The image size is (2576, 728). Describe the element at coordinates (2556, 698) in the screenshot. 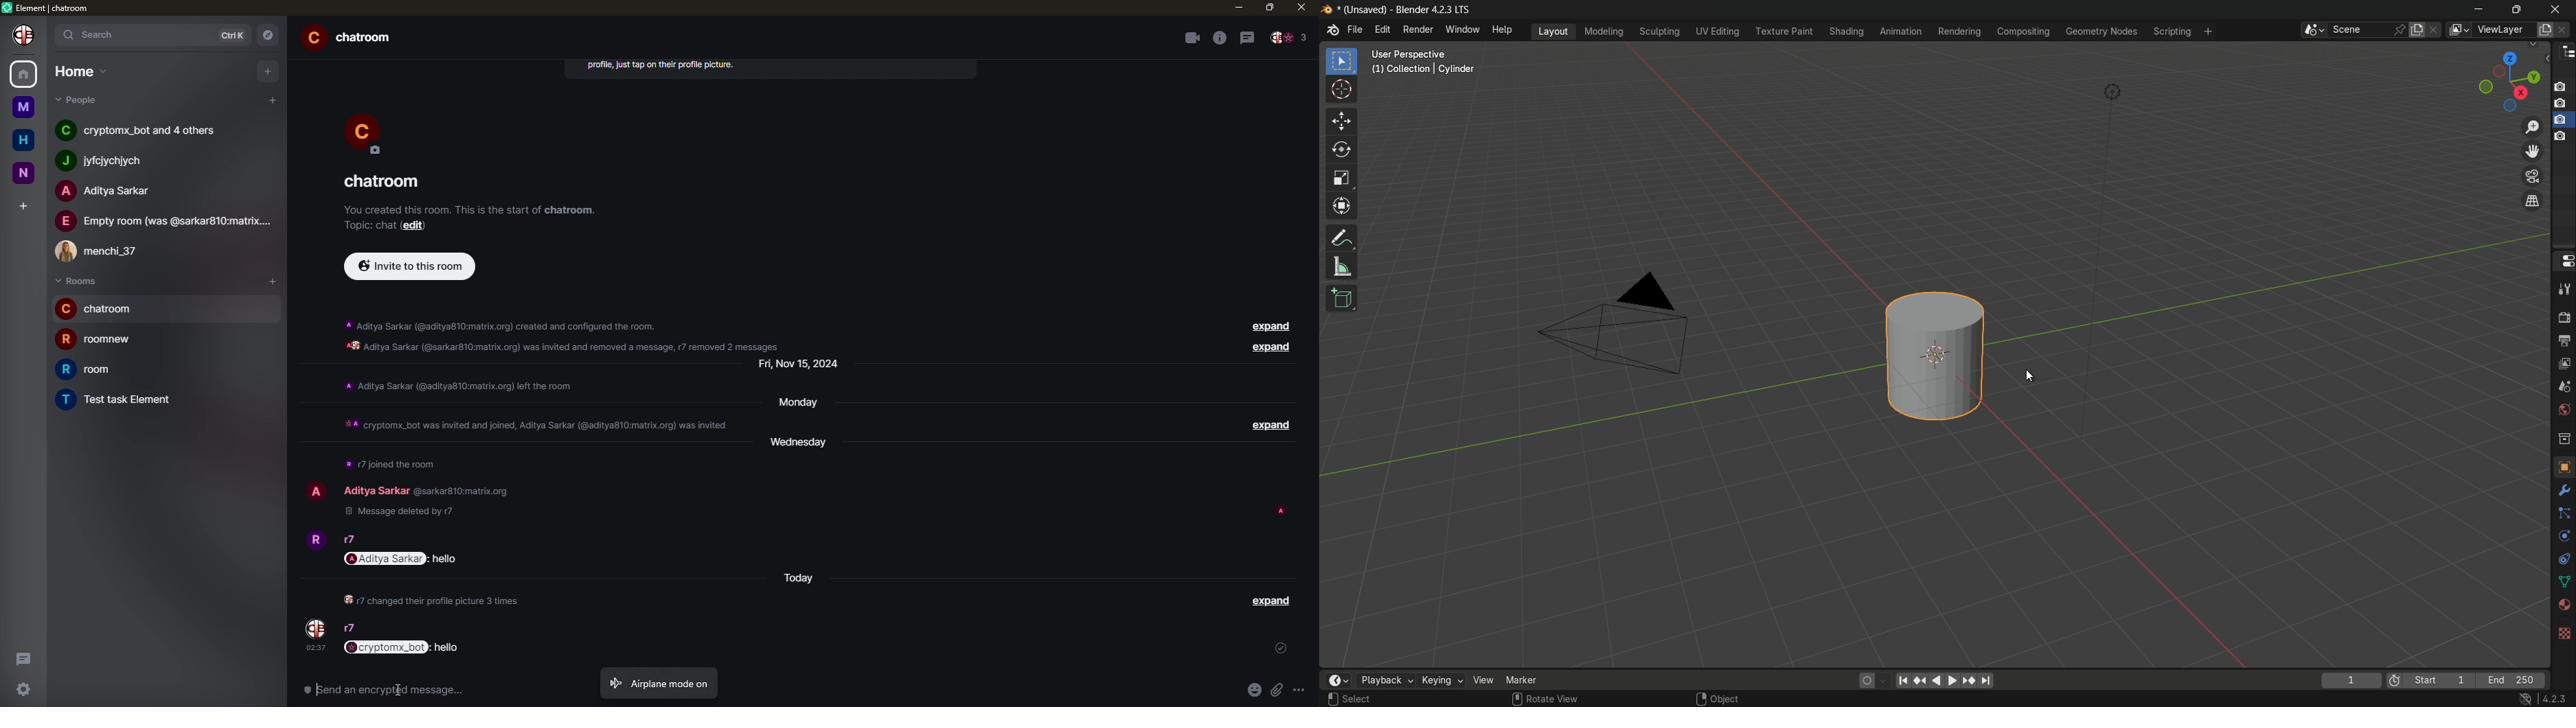

I see `4.2.3` at that location.